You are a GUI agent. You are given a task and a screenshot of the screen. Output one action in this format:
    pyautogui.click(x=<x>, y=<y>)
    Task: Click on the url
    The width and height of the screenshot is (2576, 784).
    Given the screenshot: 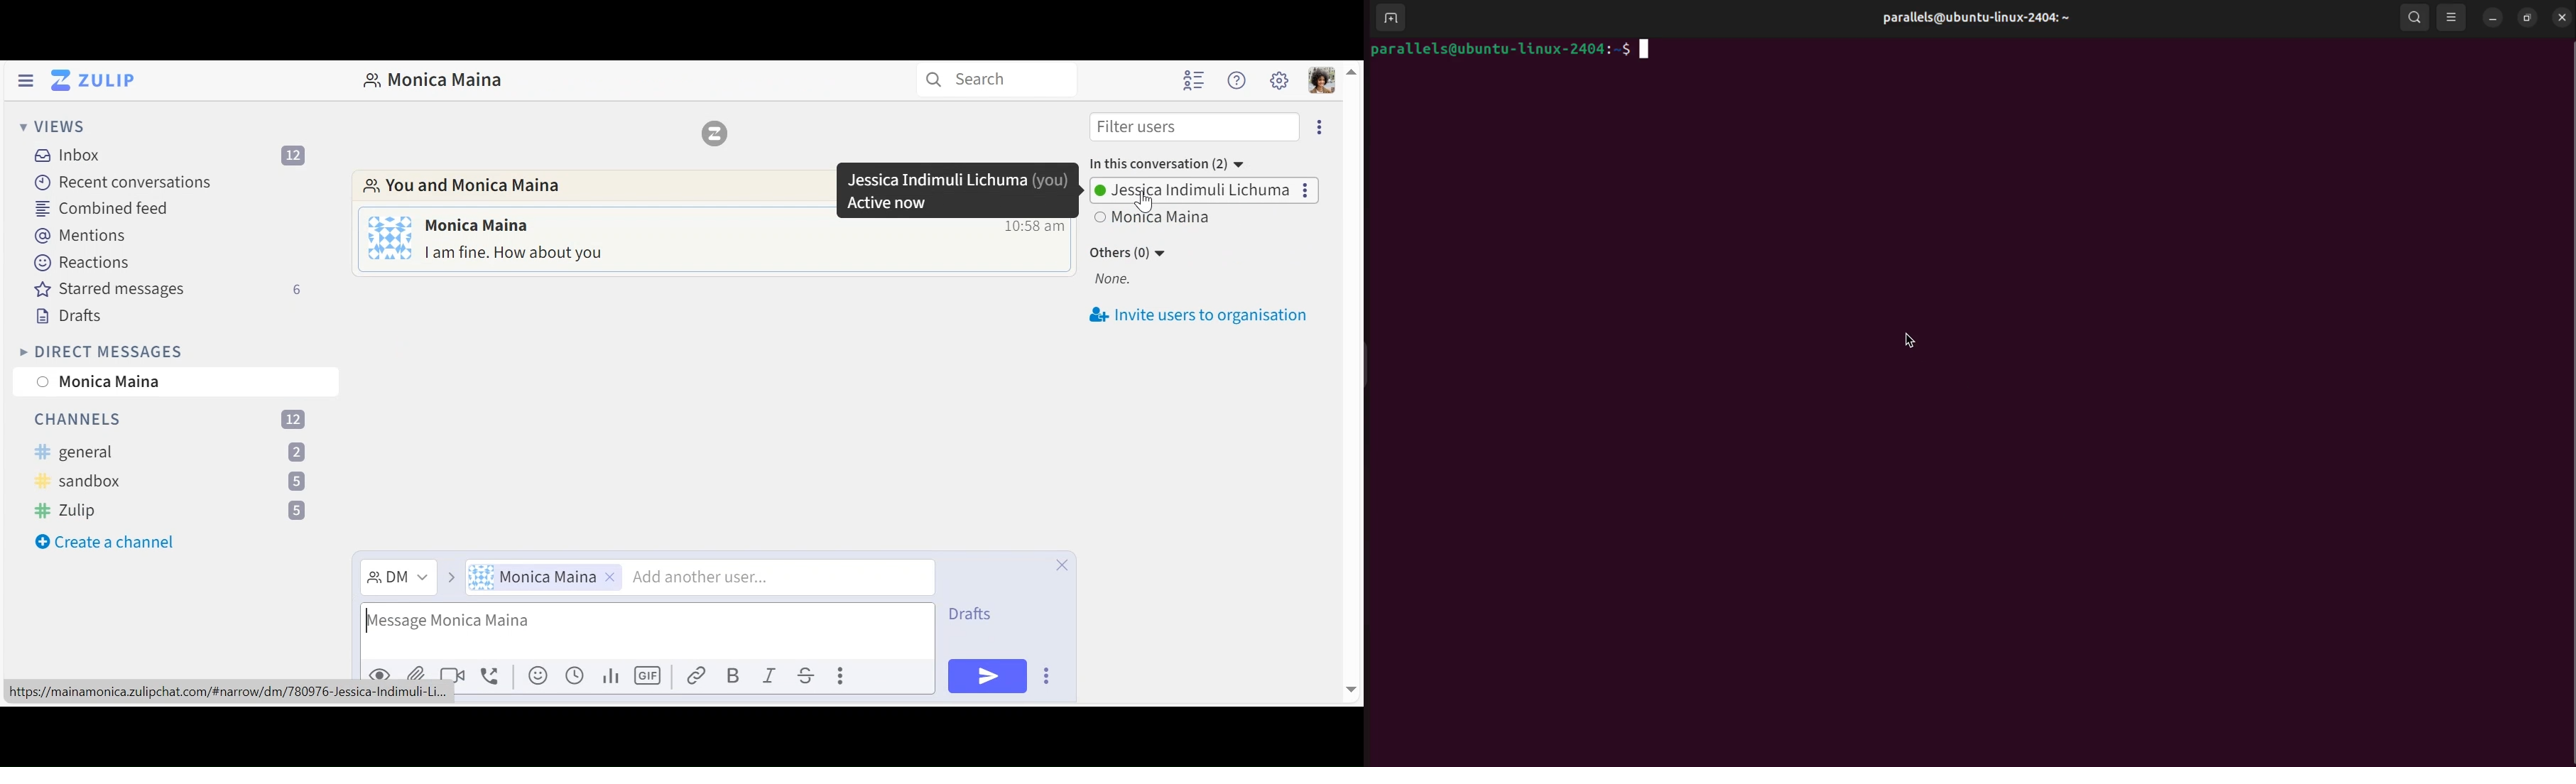 What is the action you would take?
    pyautogui.click(x=226, y=695)
    